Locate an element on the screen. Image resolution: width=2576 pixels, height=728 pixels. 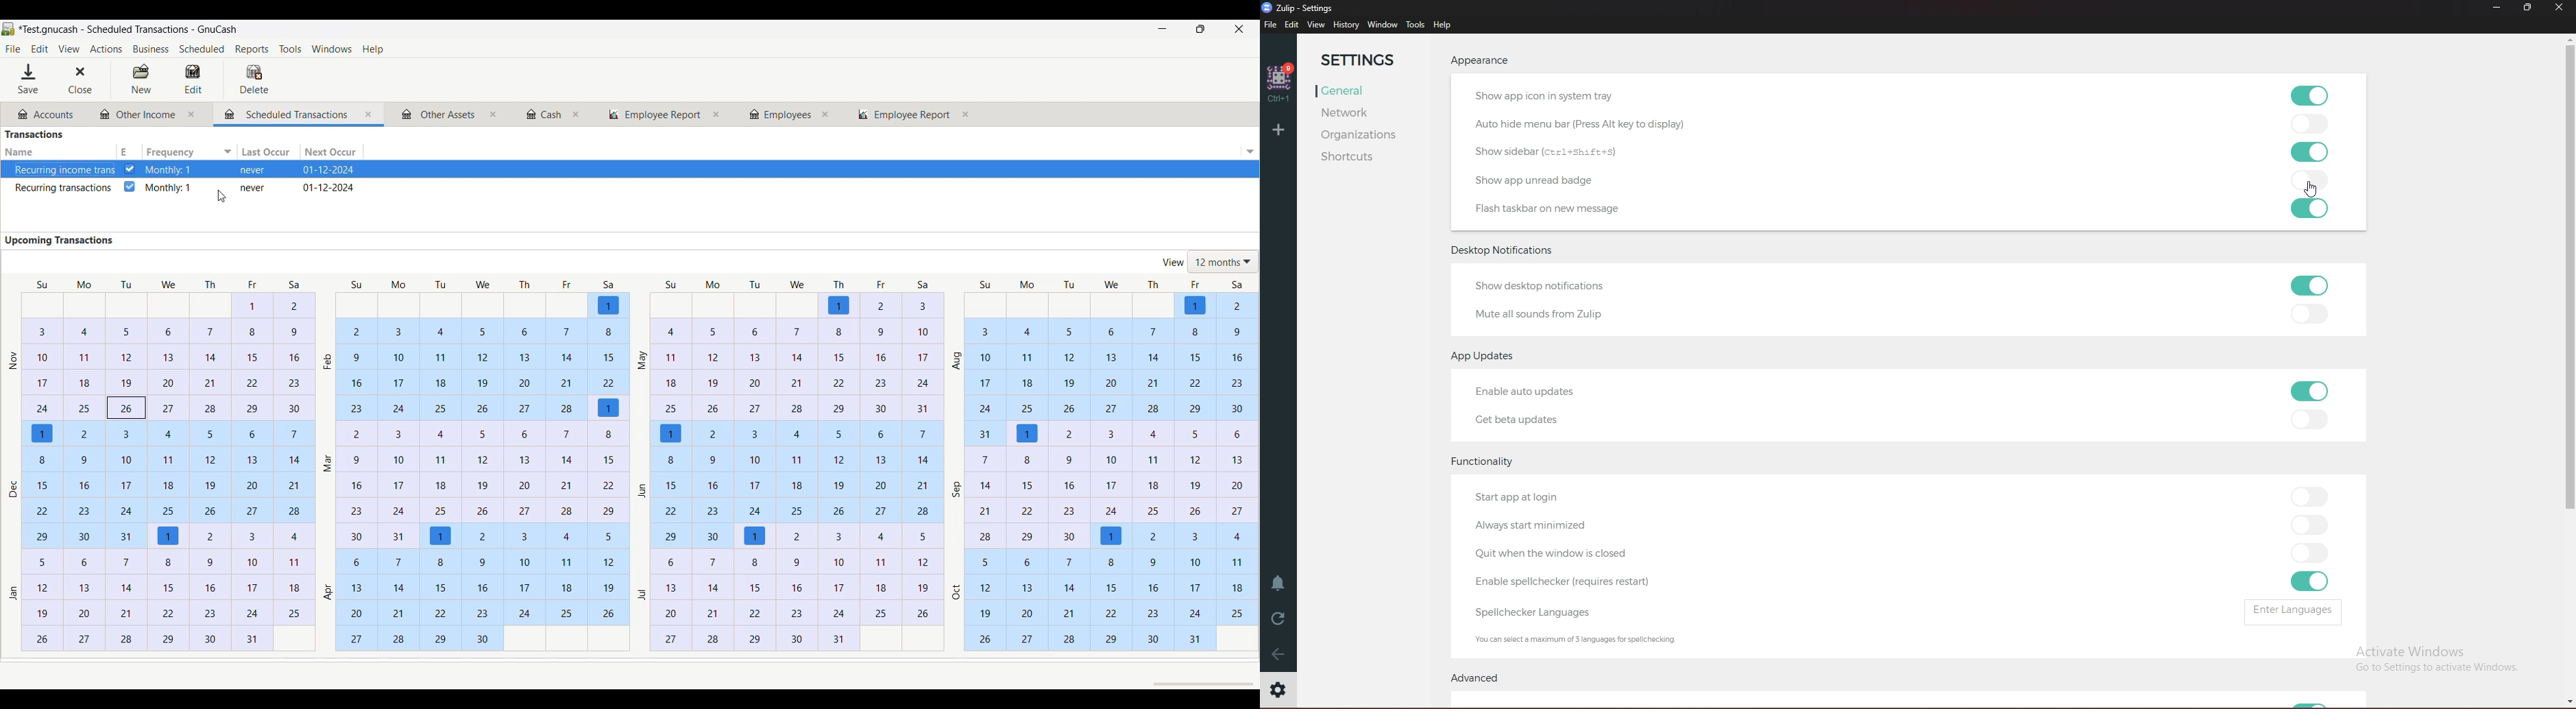
view is located at coordinates (1318, 25).